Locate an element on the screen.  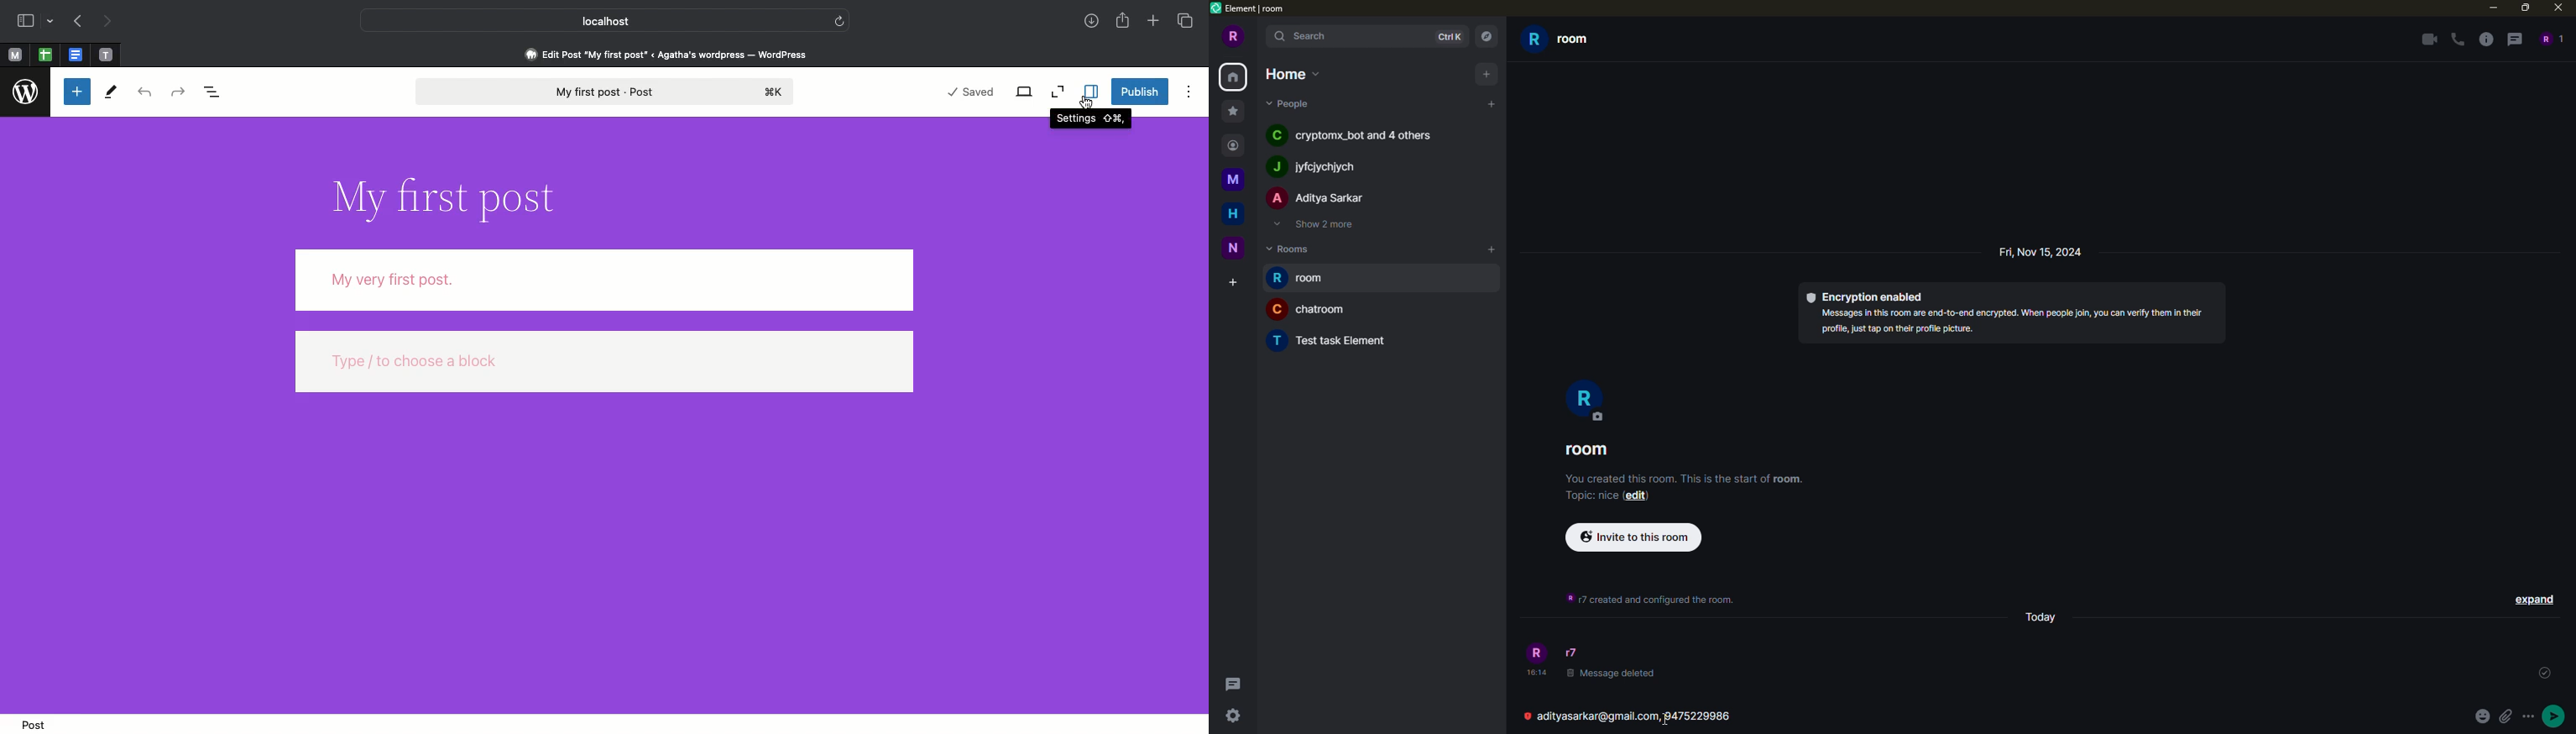
close is located at coordinates (2557, 9).